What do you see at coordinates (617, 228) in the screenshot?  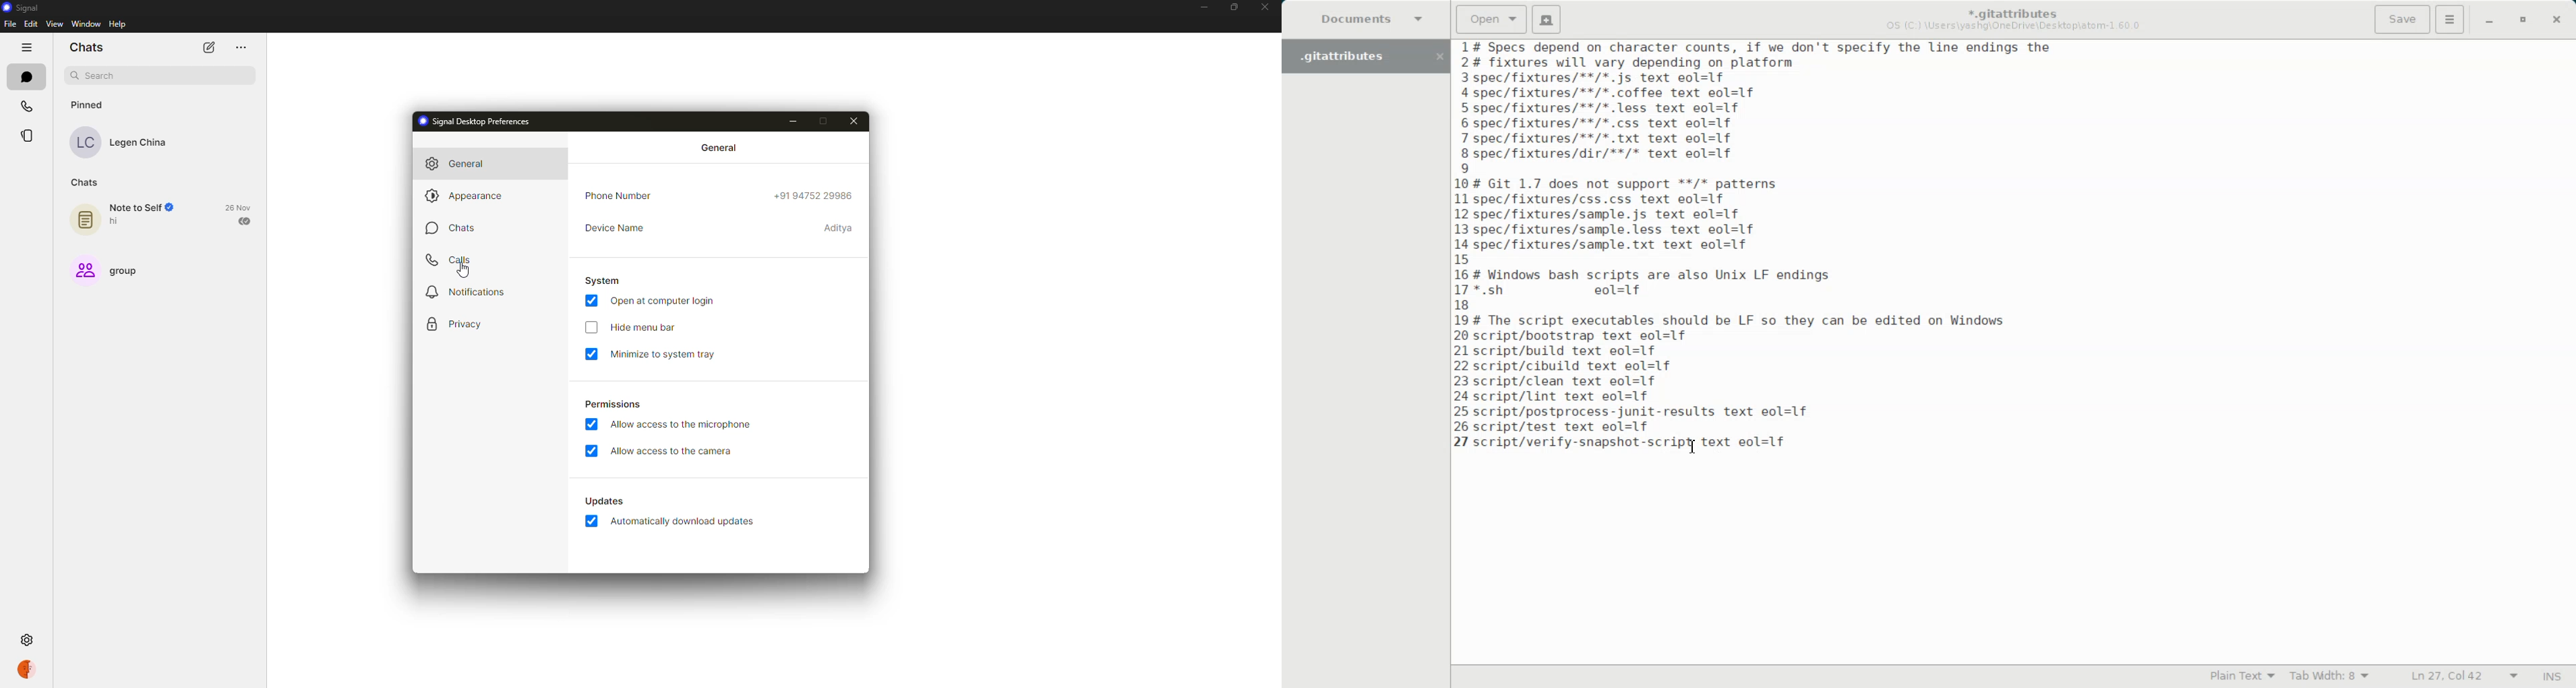 I see `device name` at bounding box center [617, 228].